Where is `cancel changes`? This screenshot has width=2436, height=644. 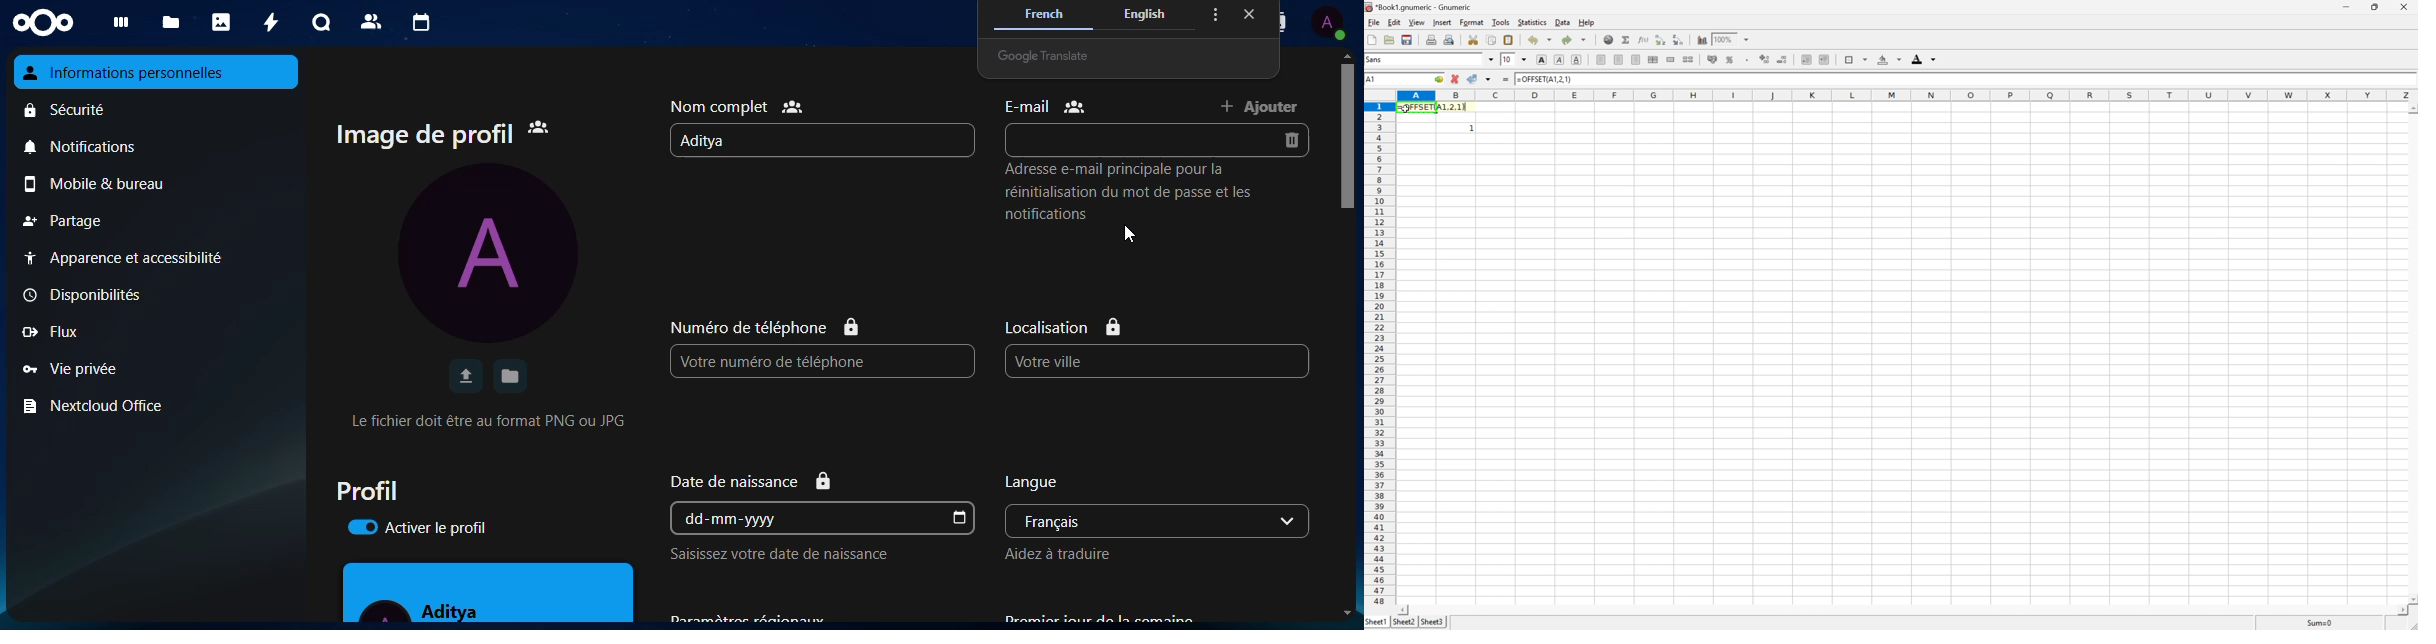
cancel changes is located at coordinates (1456, 78).